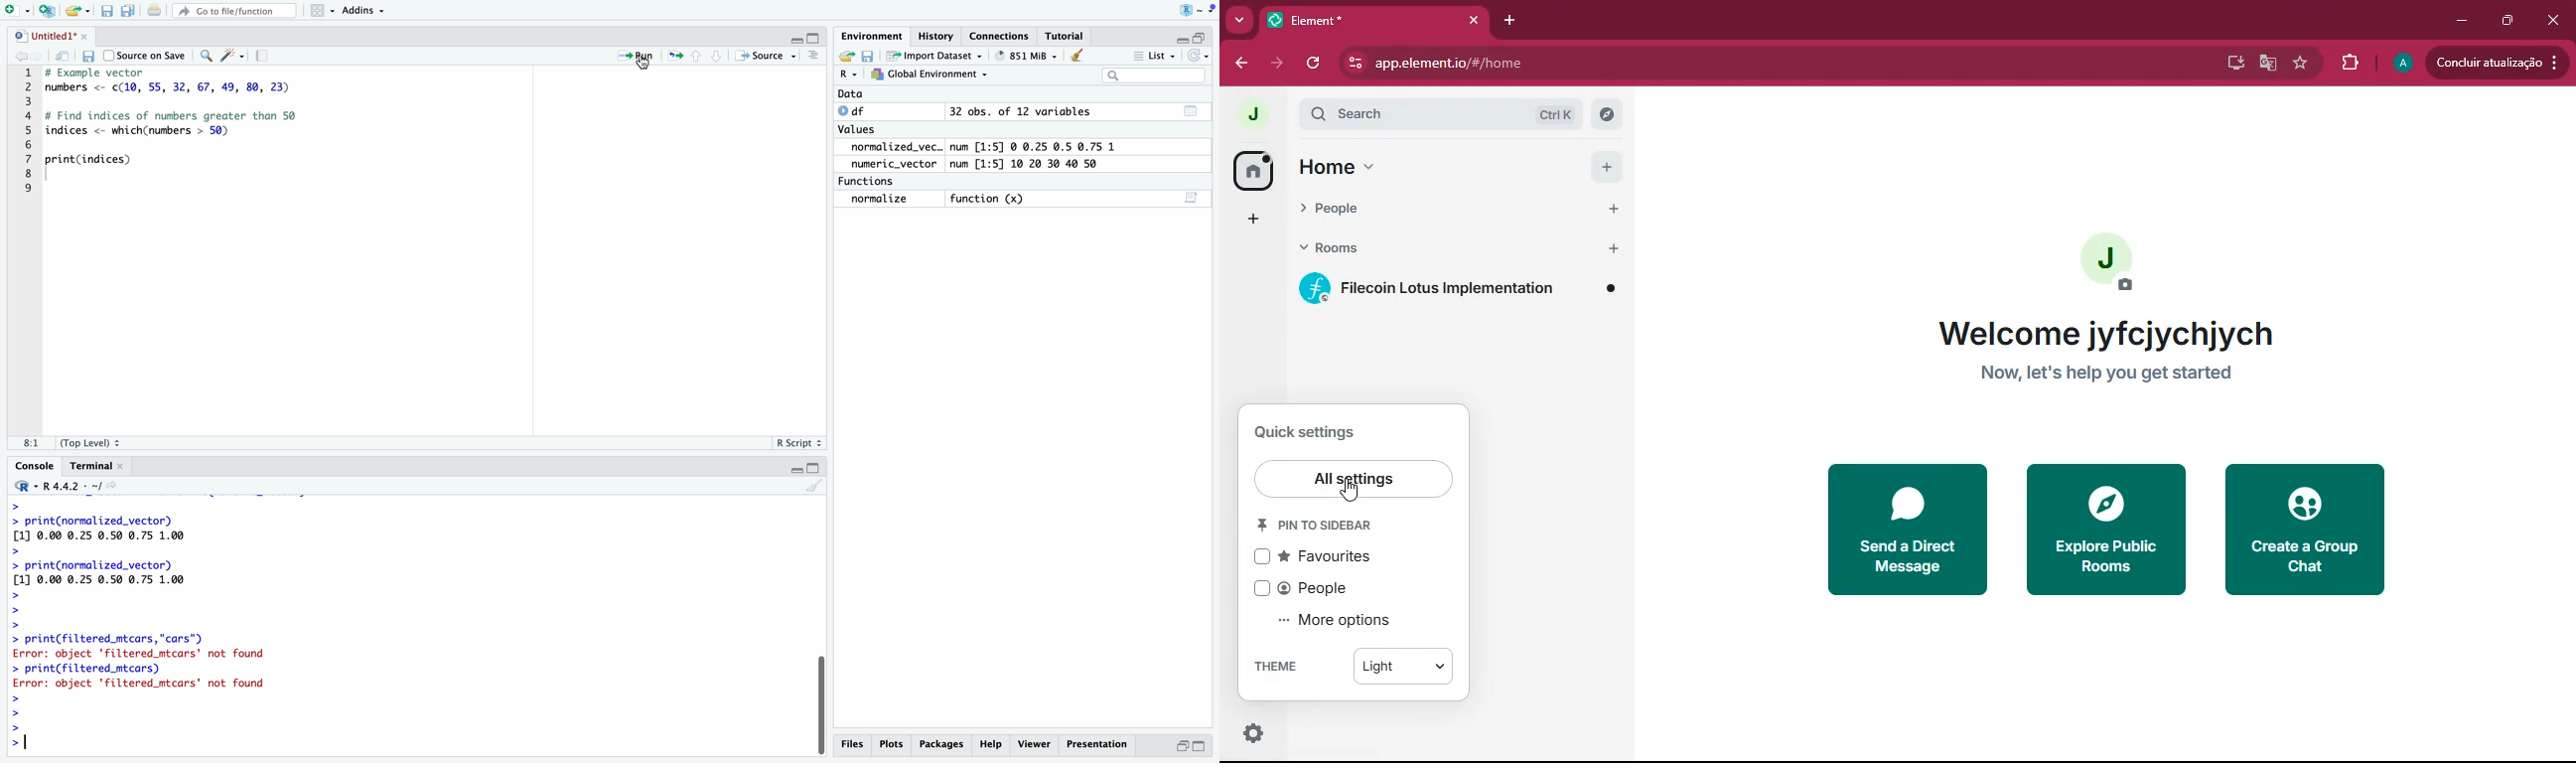 Image resolution: width=2576 pixels, height=784 pixels. What do you see at coordinates (89, 56) in the screenshot?
I see `save` at bounding box center [89, 56].